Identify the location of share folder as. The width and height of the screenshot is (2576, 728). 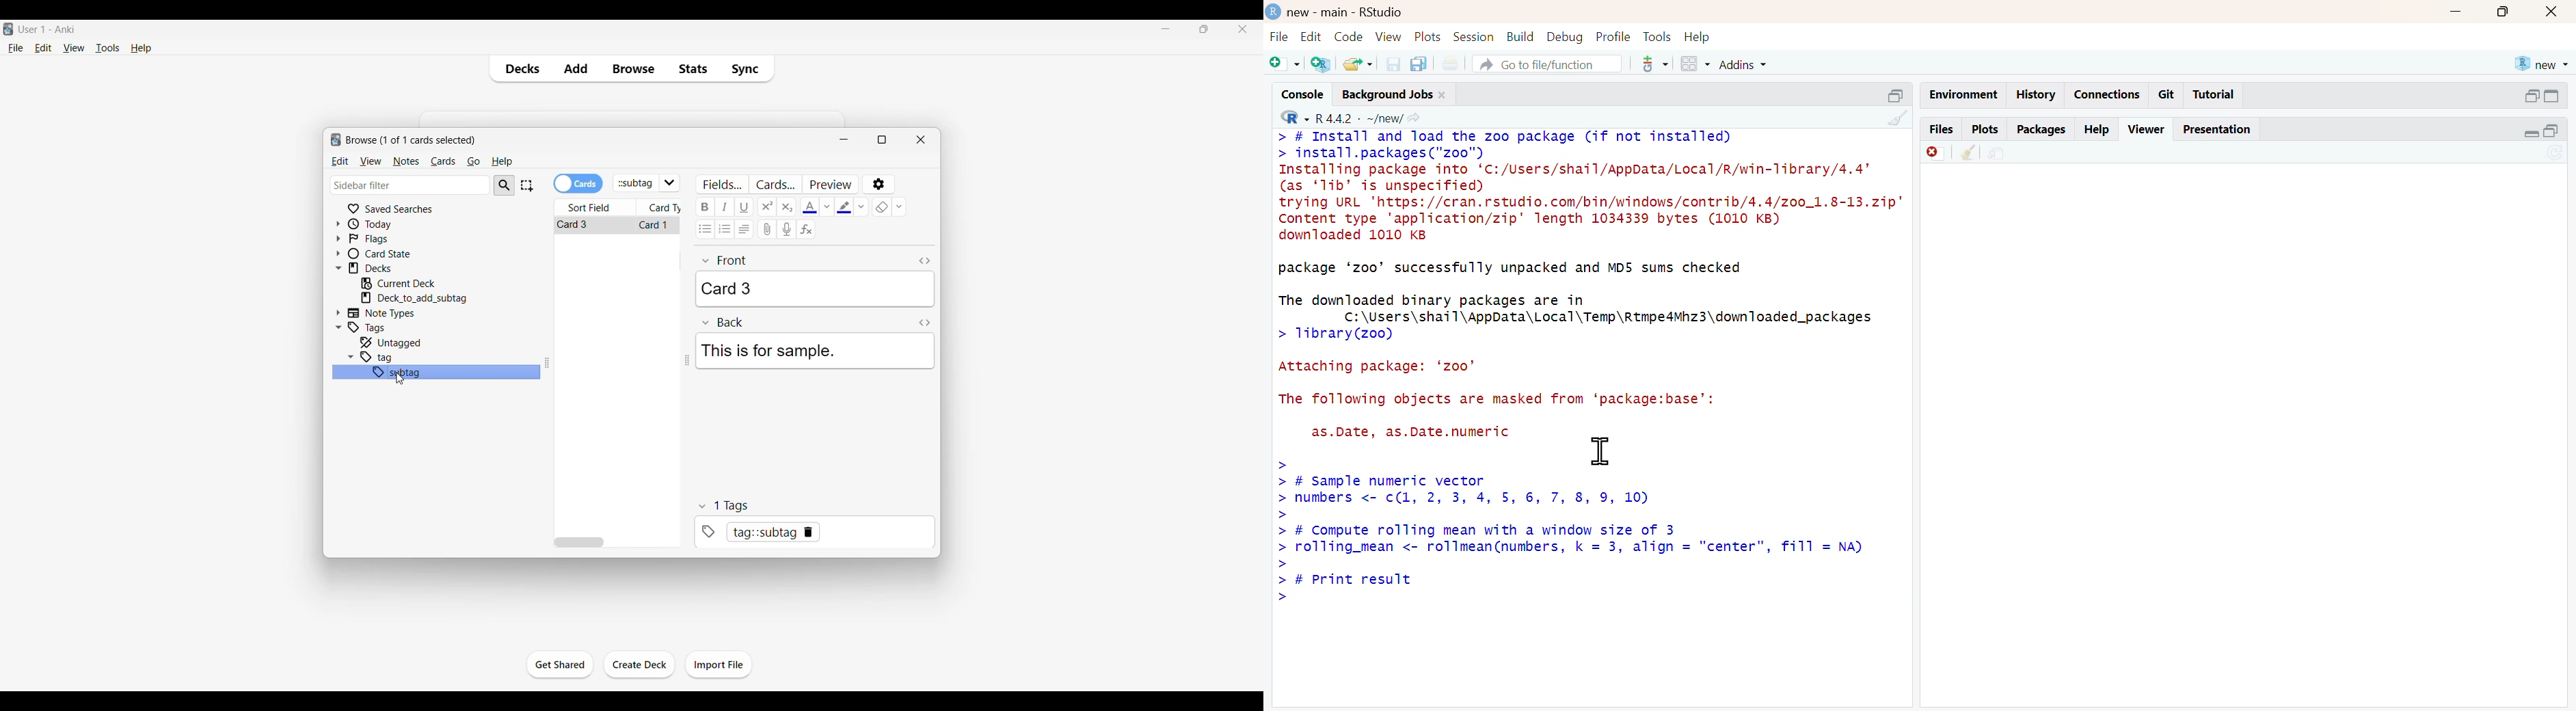
(1359, 64).